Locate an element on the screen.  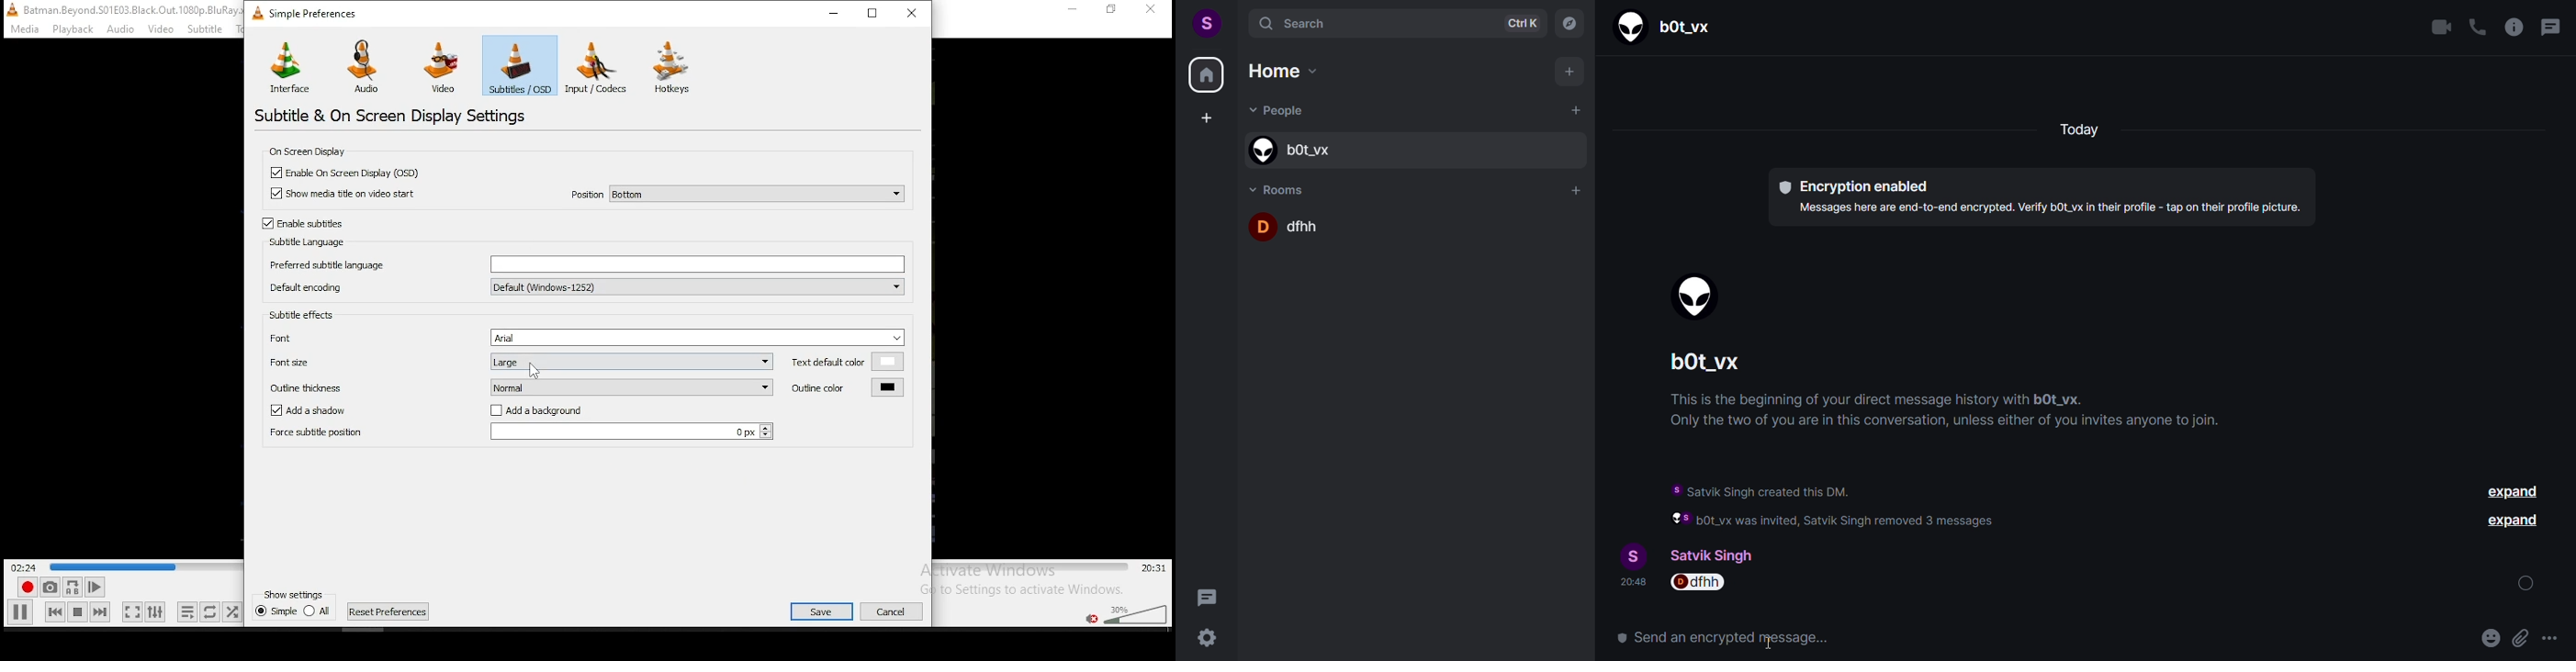
people name is located at coordinates (1718, 365).